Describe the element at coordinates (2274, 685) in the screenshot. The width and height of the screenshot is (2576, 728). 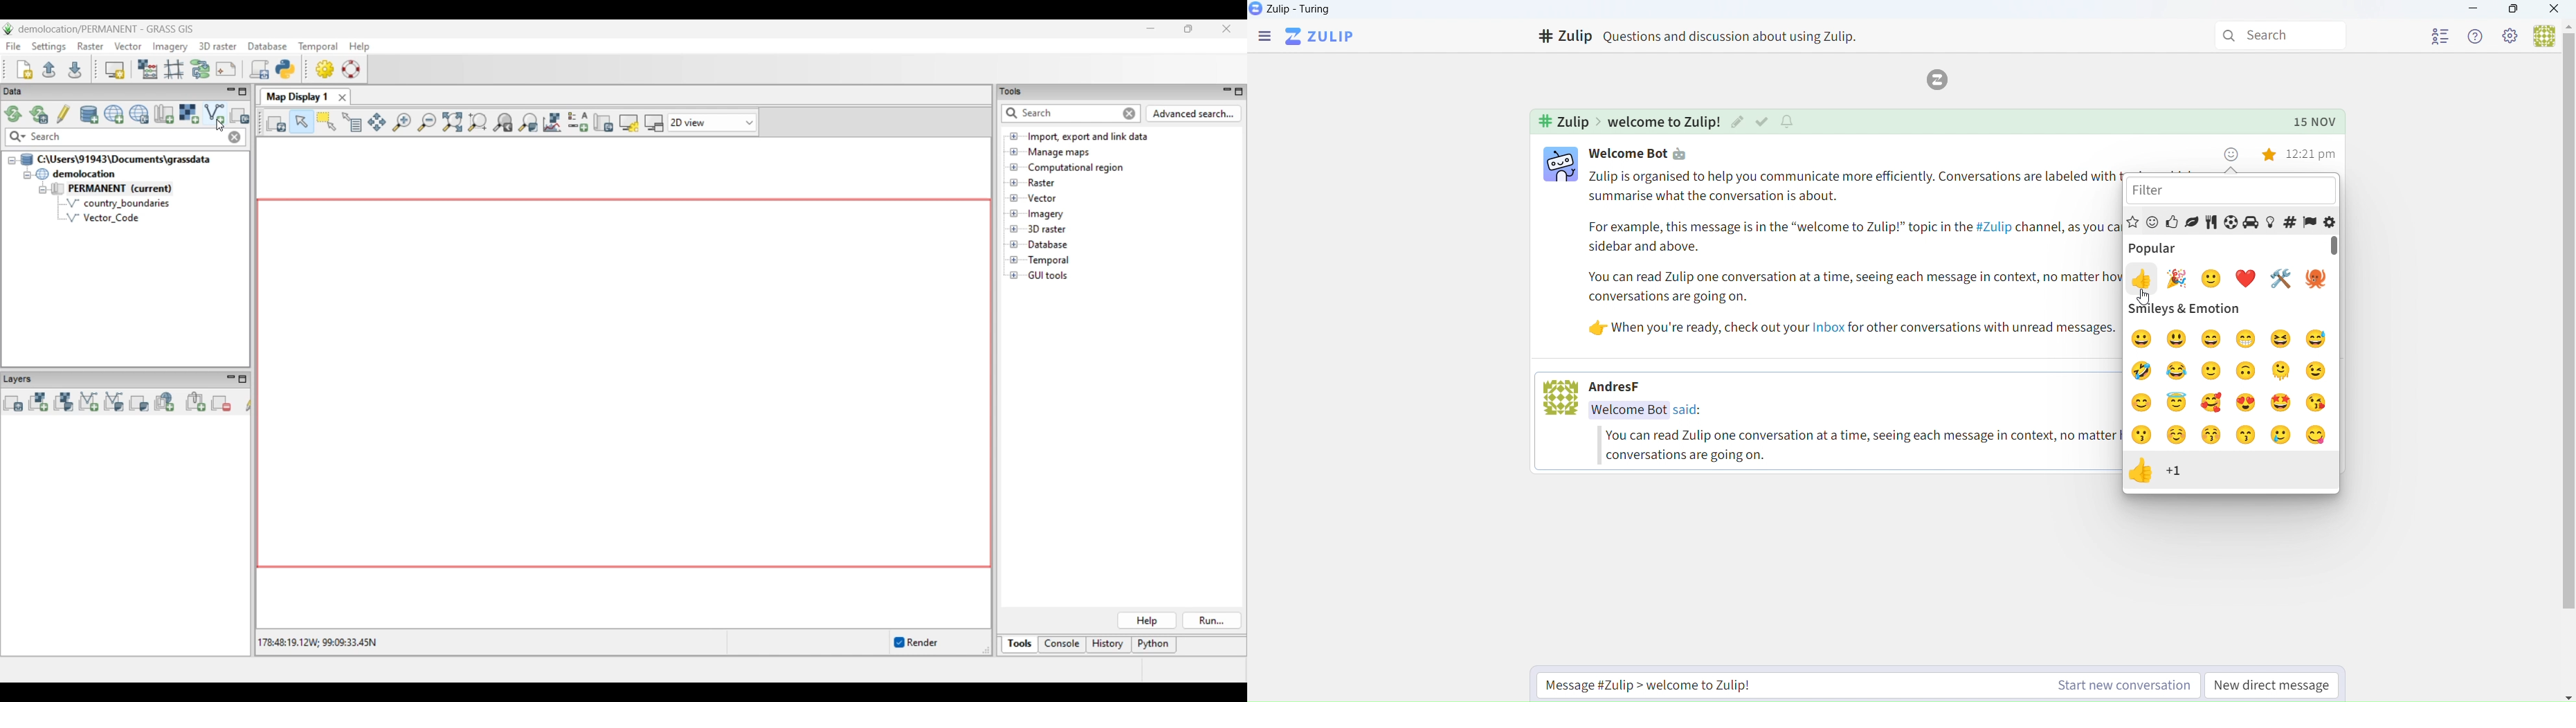
I see `New direct message` at that location.